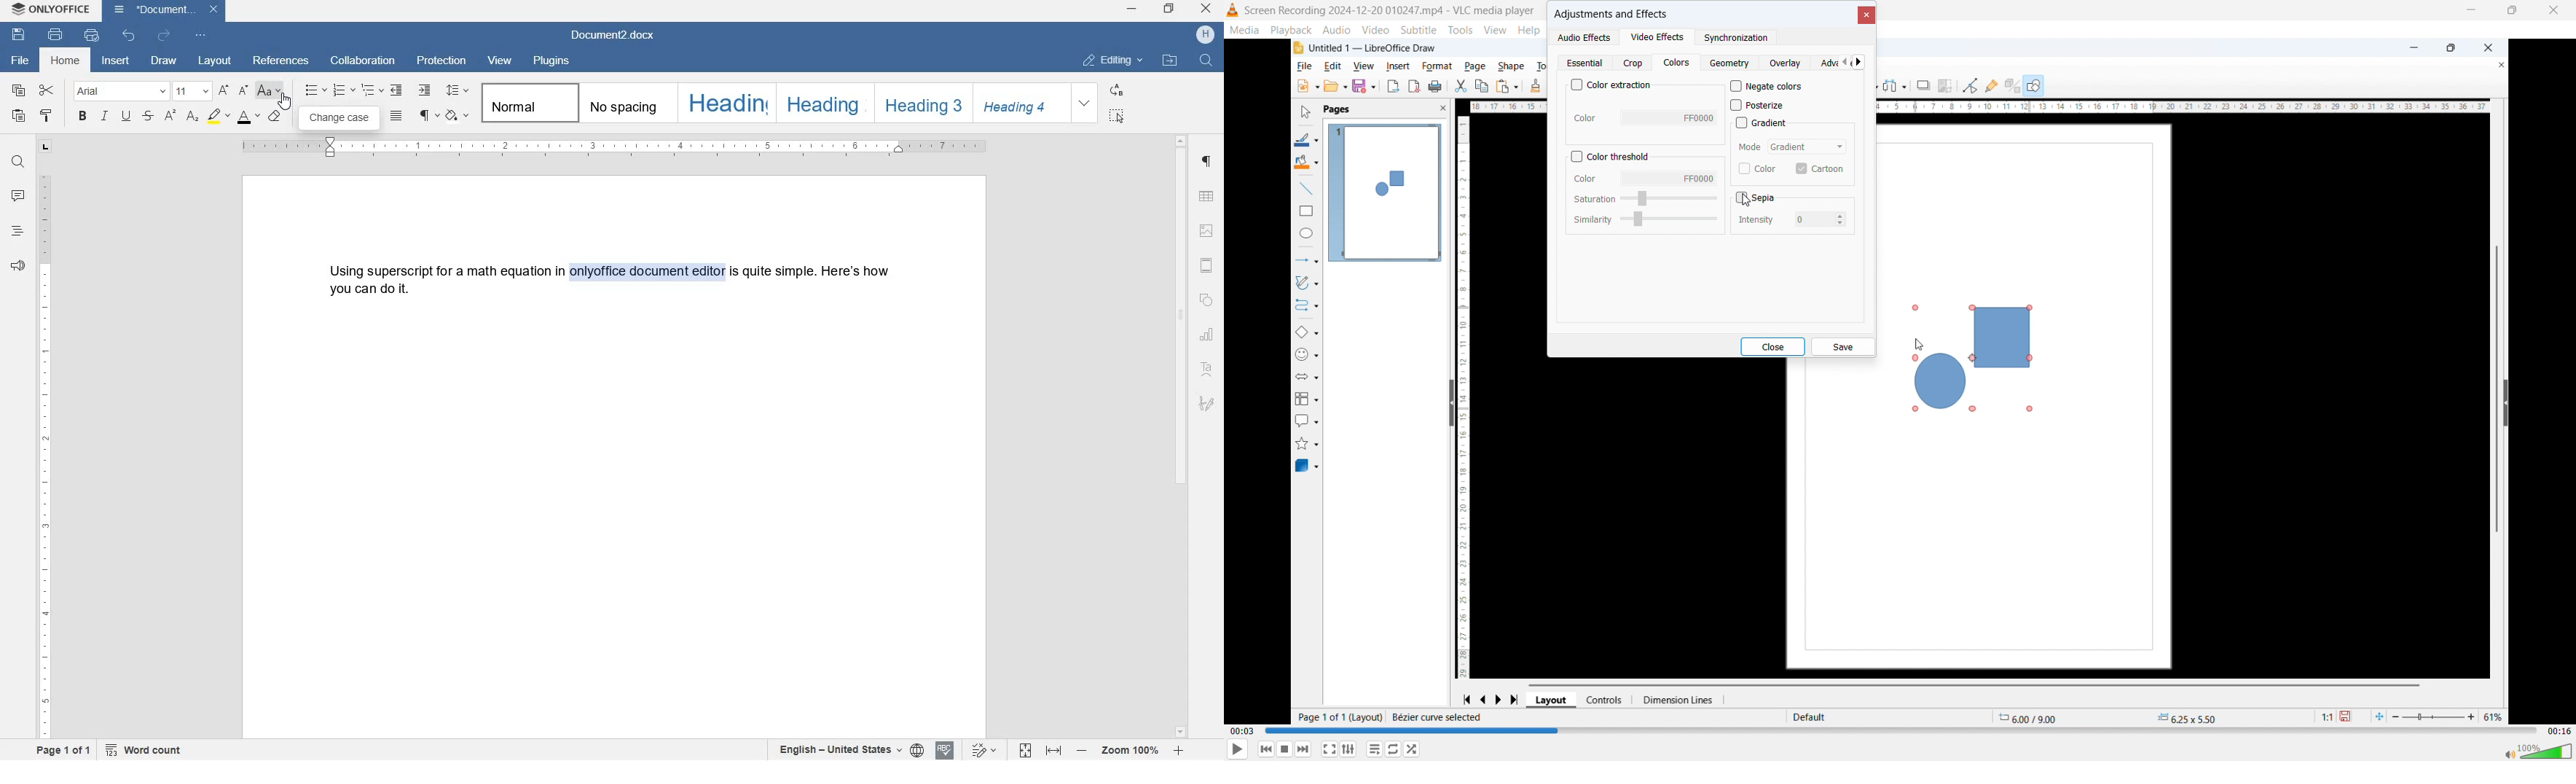 This screenshot has width=2576, height=784. I want to click on Select colour , so click(1670, 178).